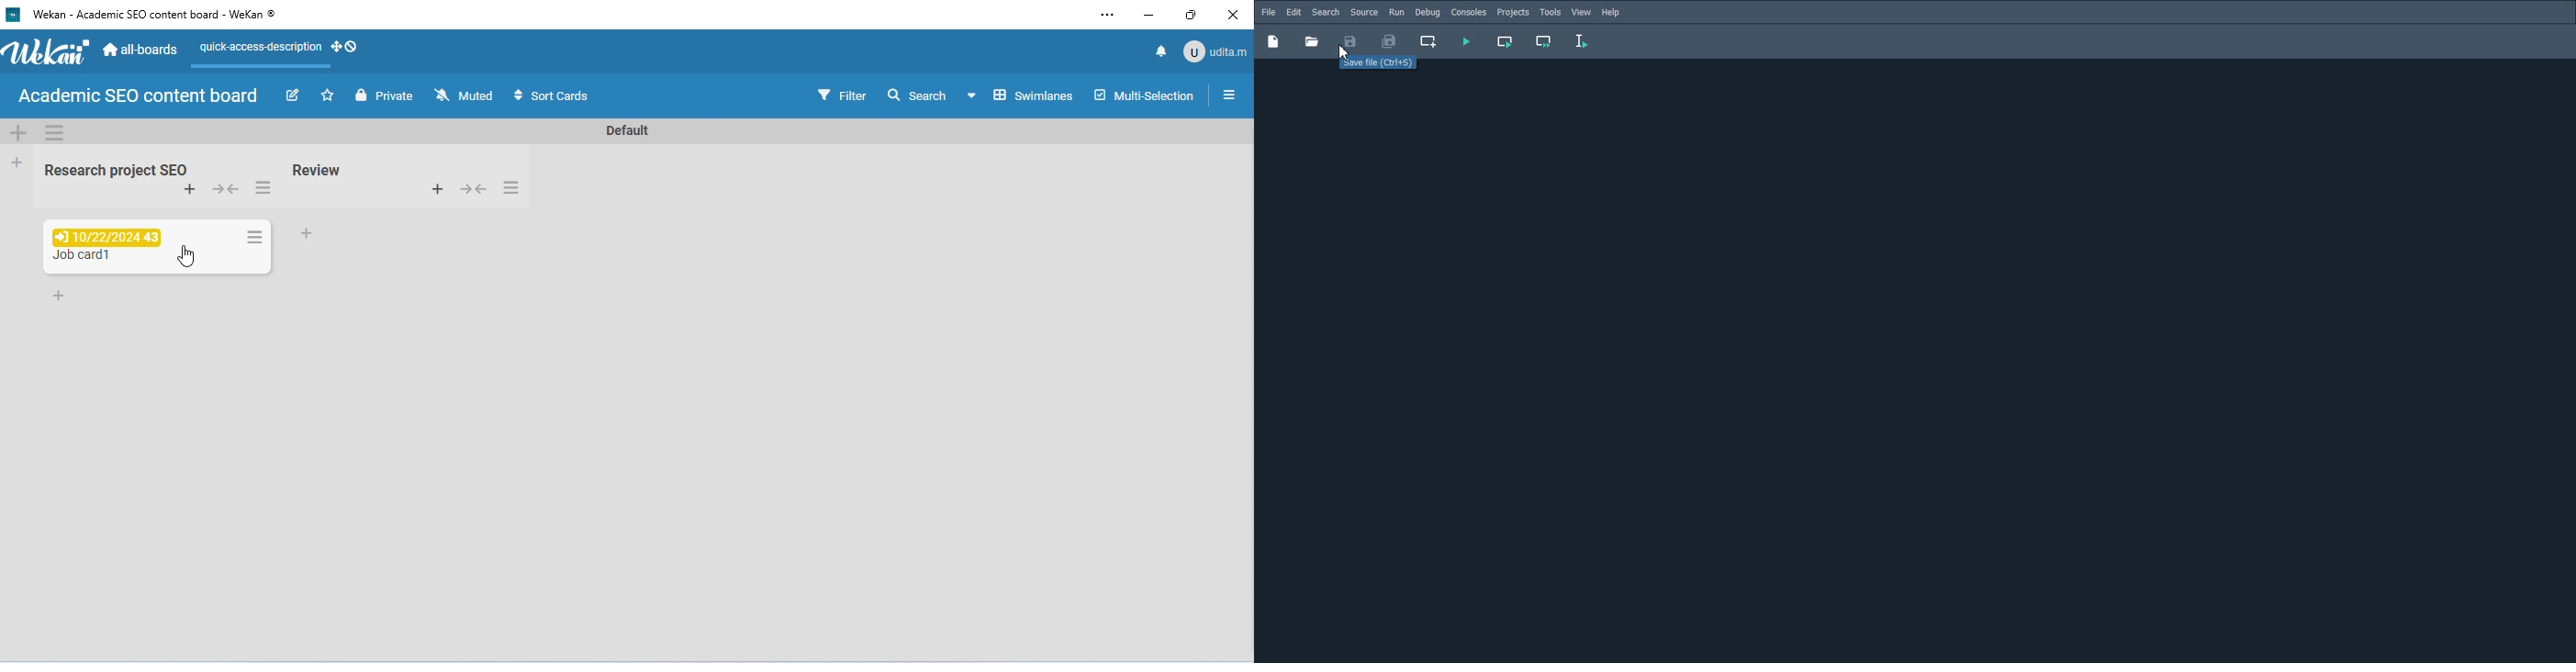 Image resolution: width=2576 pixels, height=672 pixels. Describe the element at coordinates (18, 132) in the screenshot. I see `add swimelane` at that location.